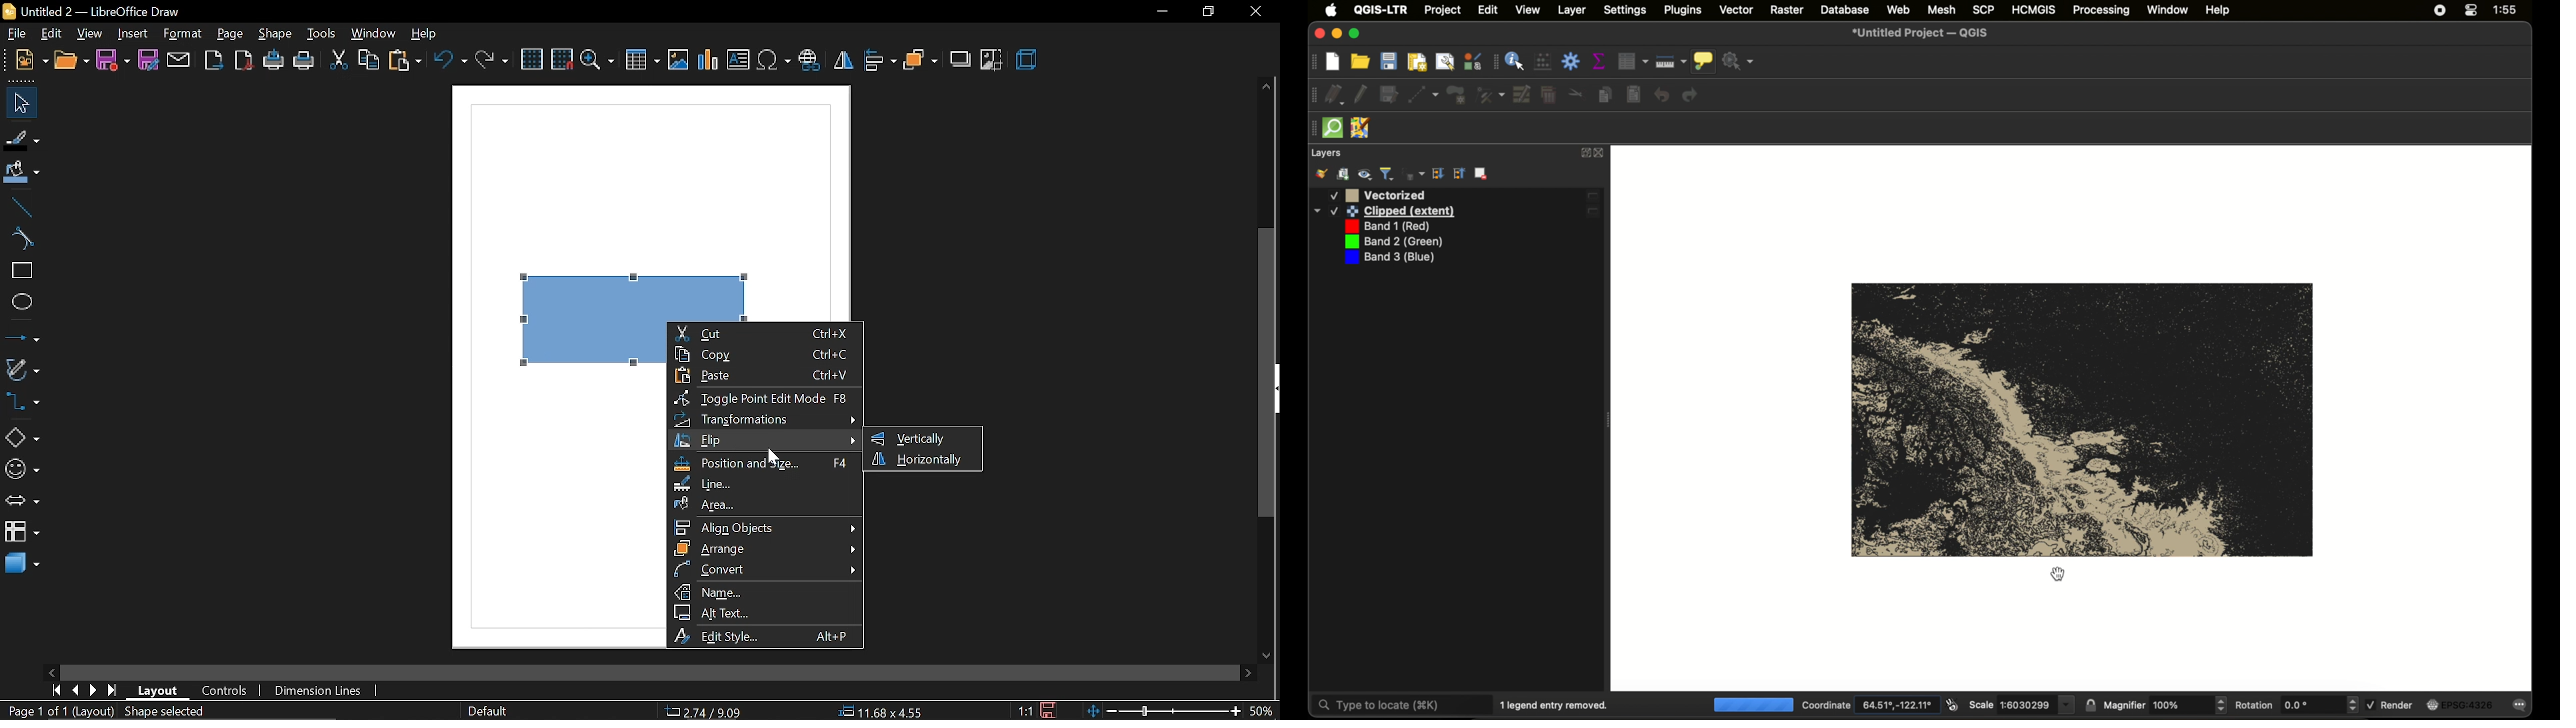  I want to click on 50%, so click(1264, 711).